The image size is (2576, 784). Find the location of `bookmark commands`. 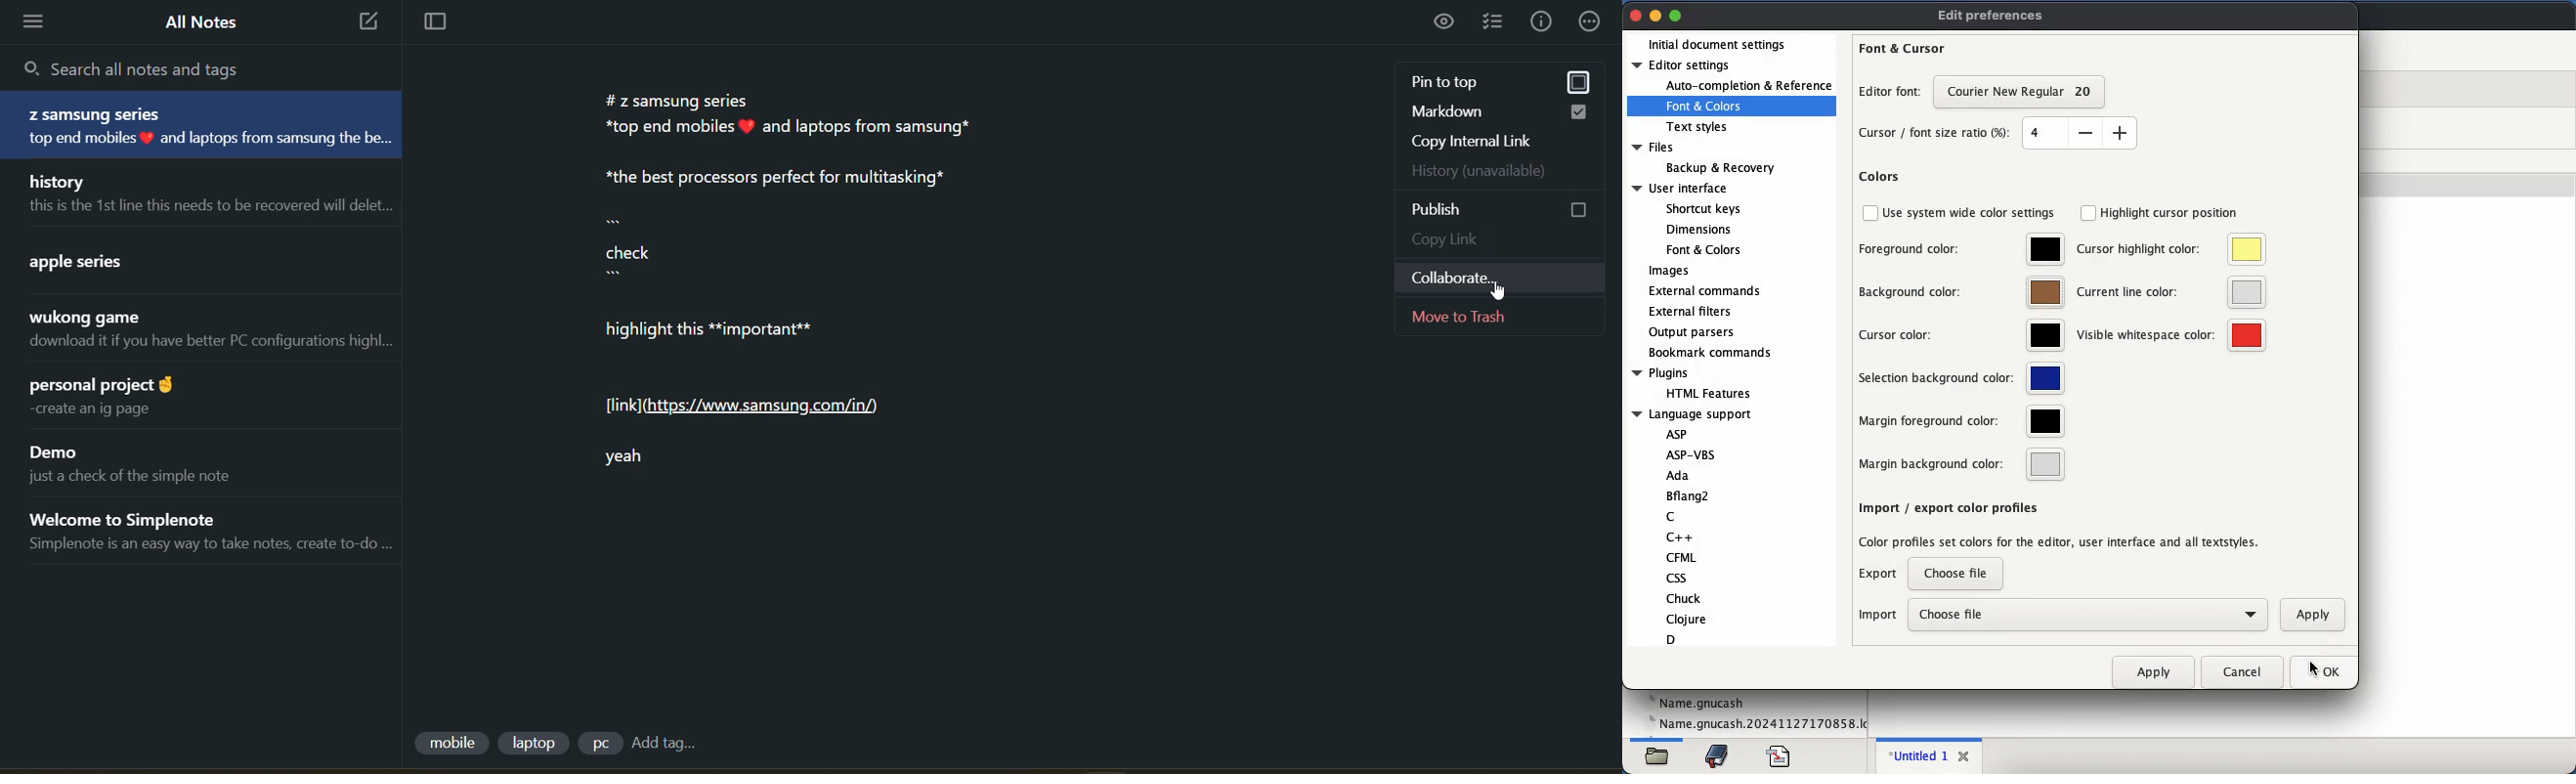

bookmark commands is located at coordinates (1713, 353).